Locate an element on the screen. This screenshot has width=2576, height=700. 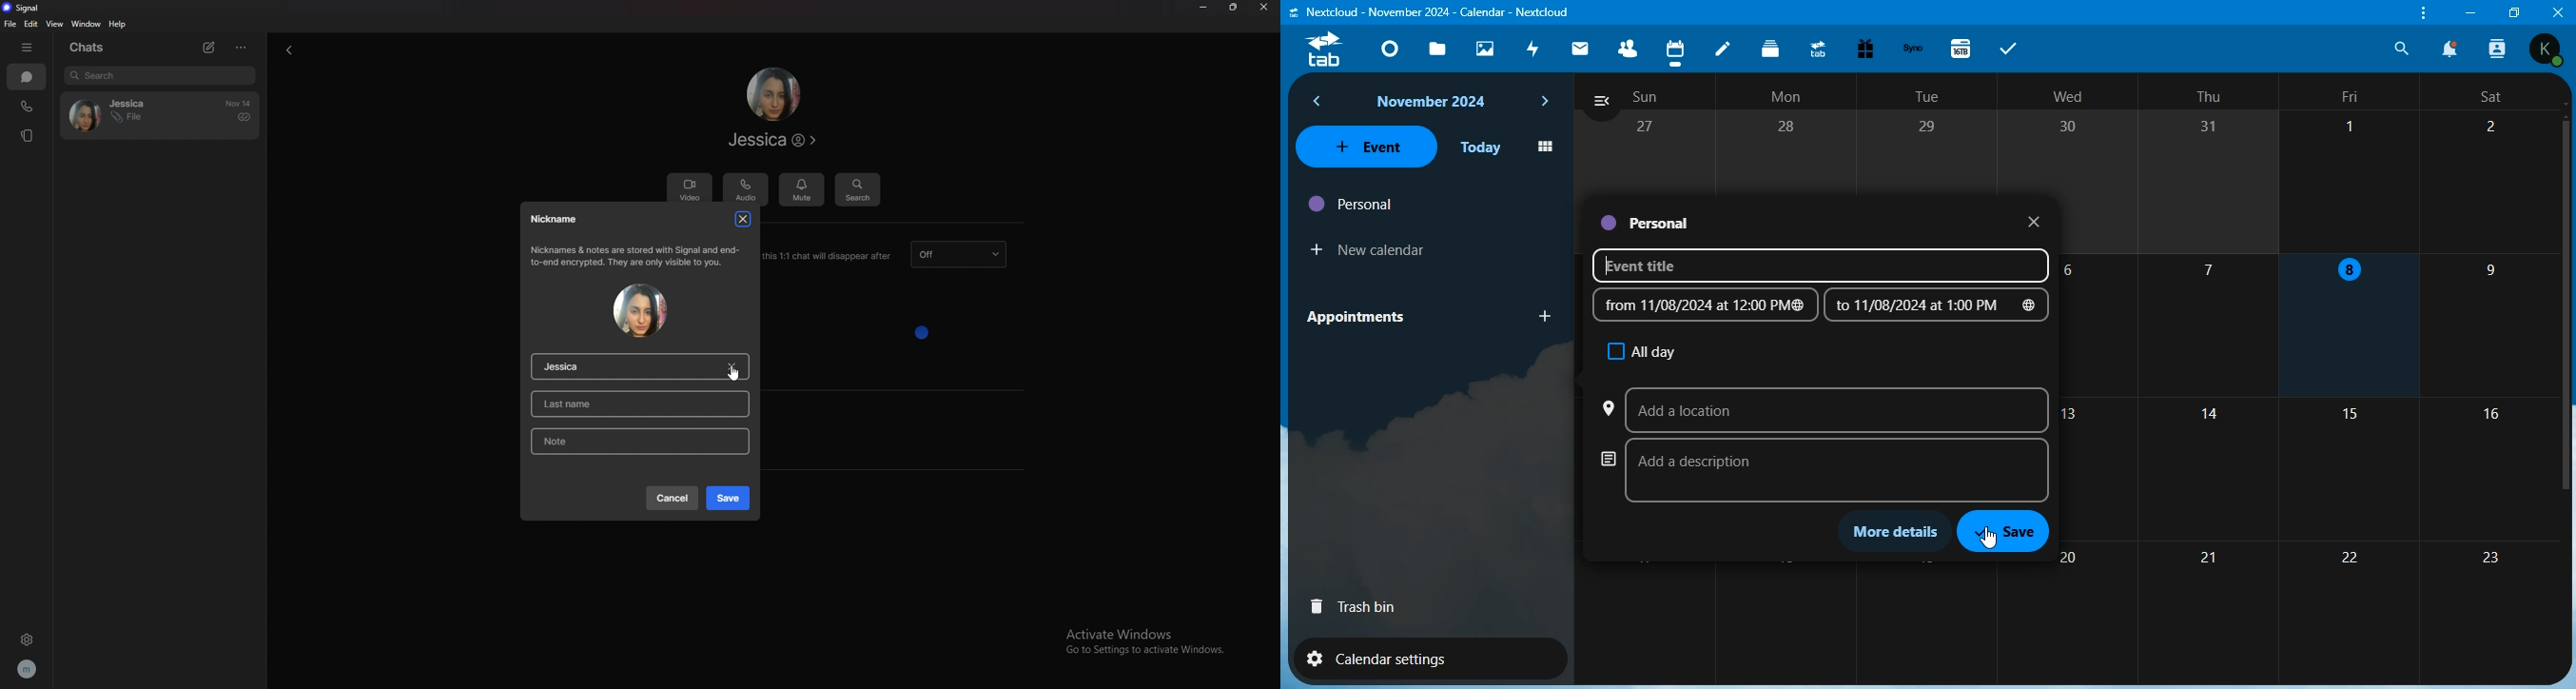
cancel is located at coordinates (672, 497).